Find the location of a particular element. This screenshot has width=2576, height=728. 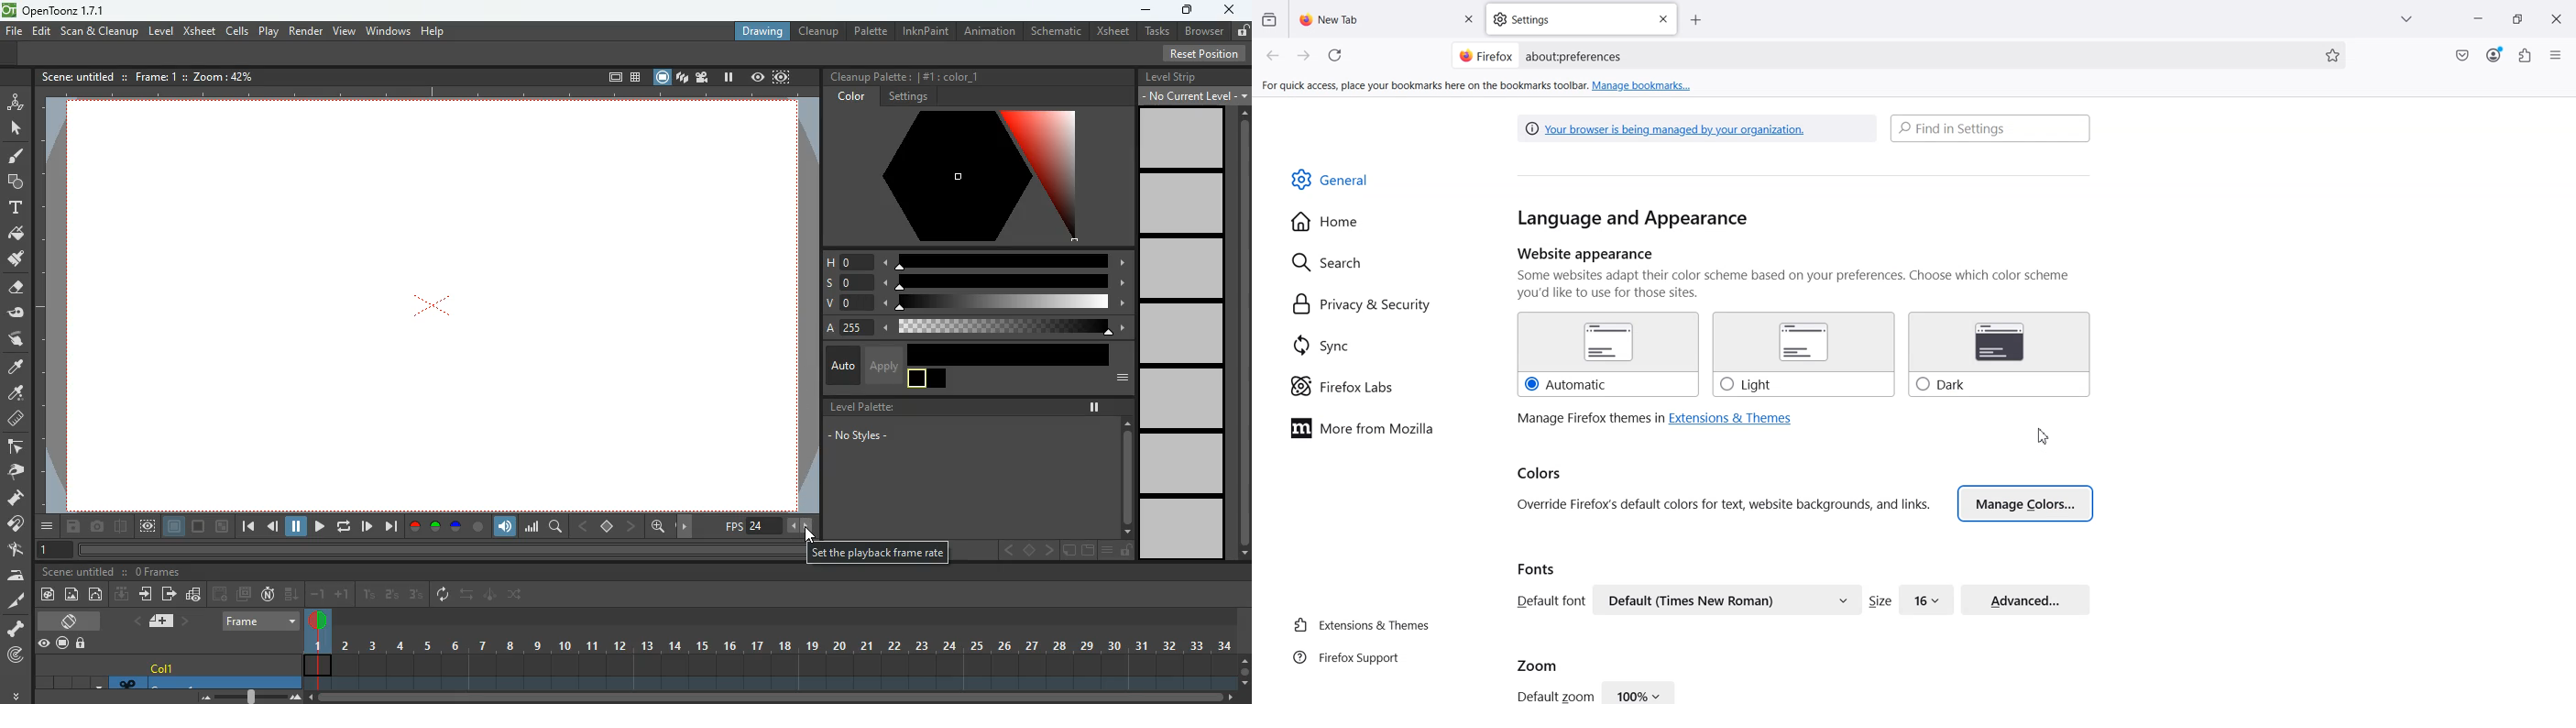

Hamburger menu is located at coordinates (2558, 56).